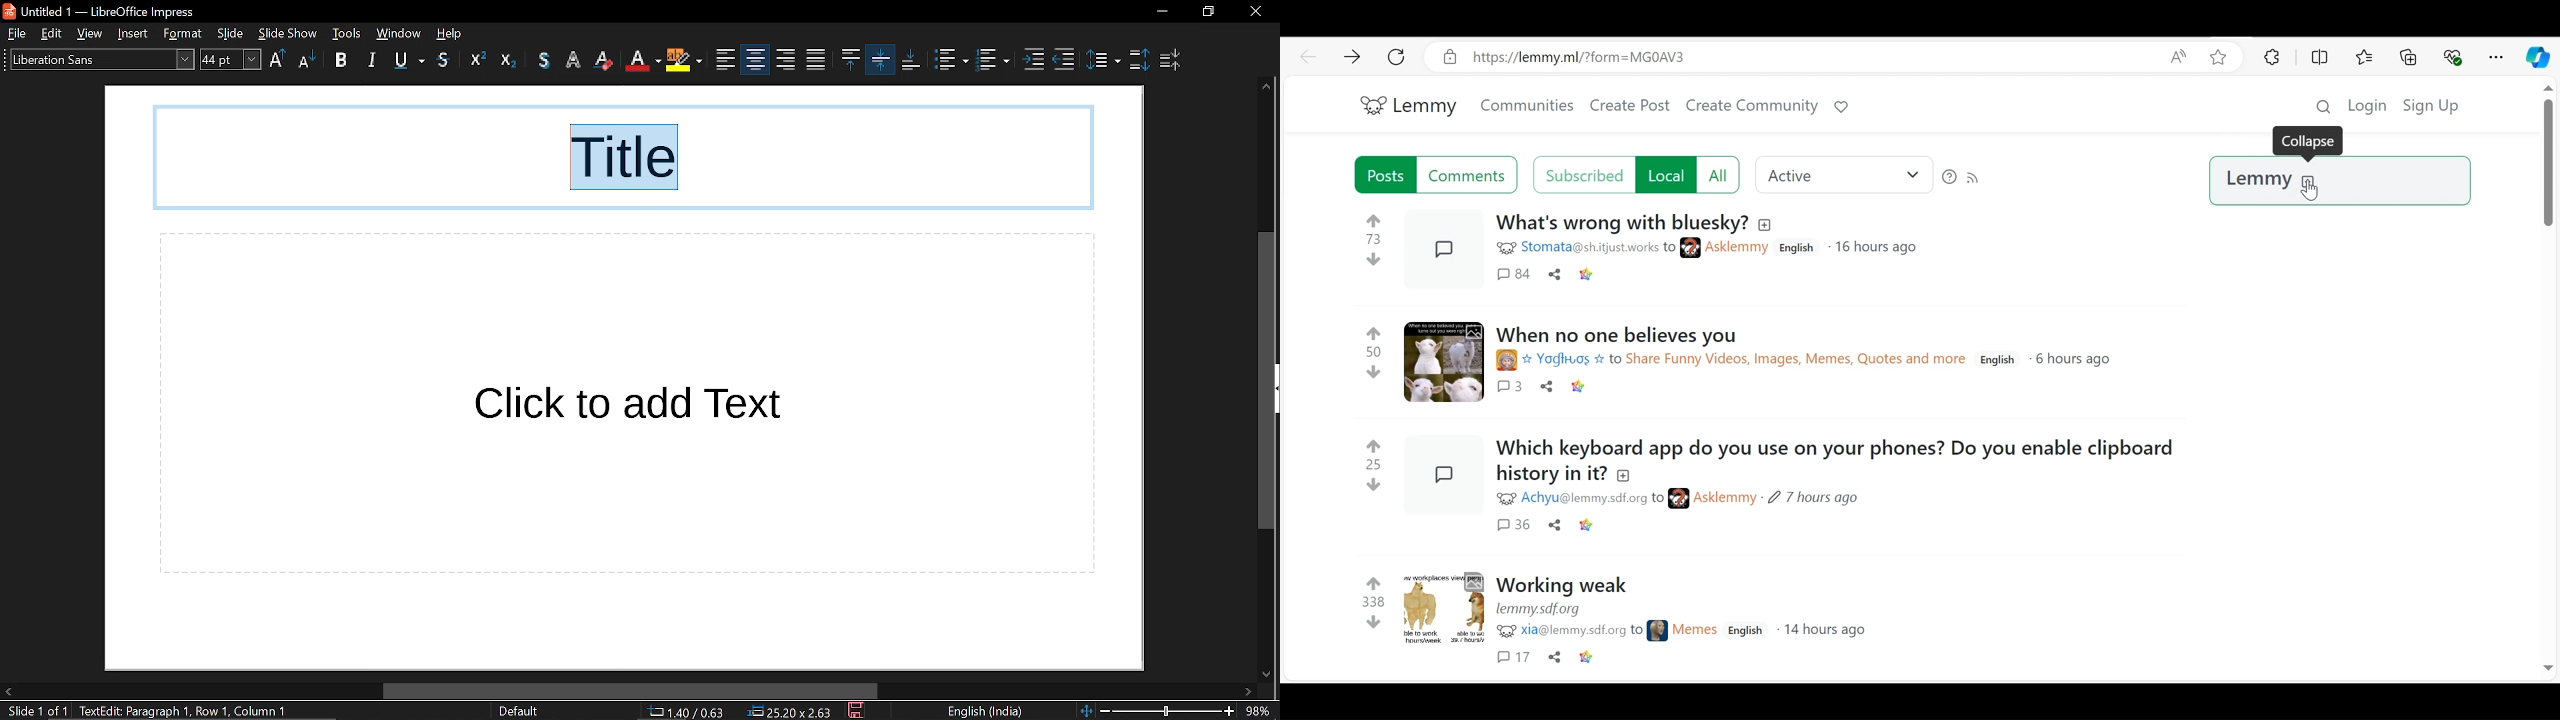  What do you see at coordinates (1750, 109) in the screenshot?
I see `Create Community` at bounding box center [1750, 109].